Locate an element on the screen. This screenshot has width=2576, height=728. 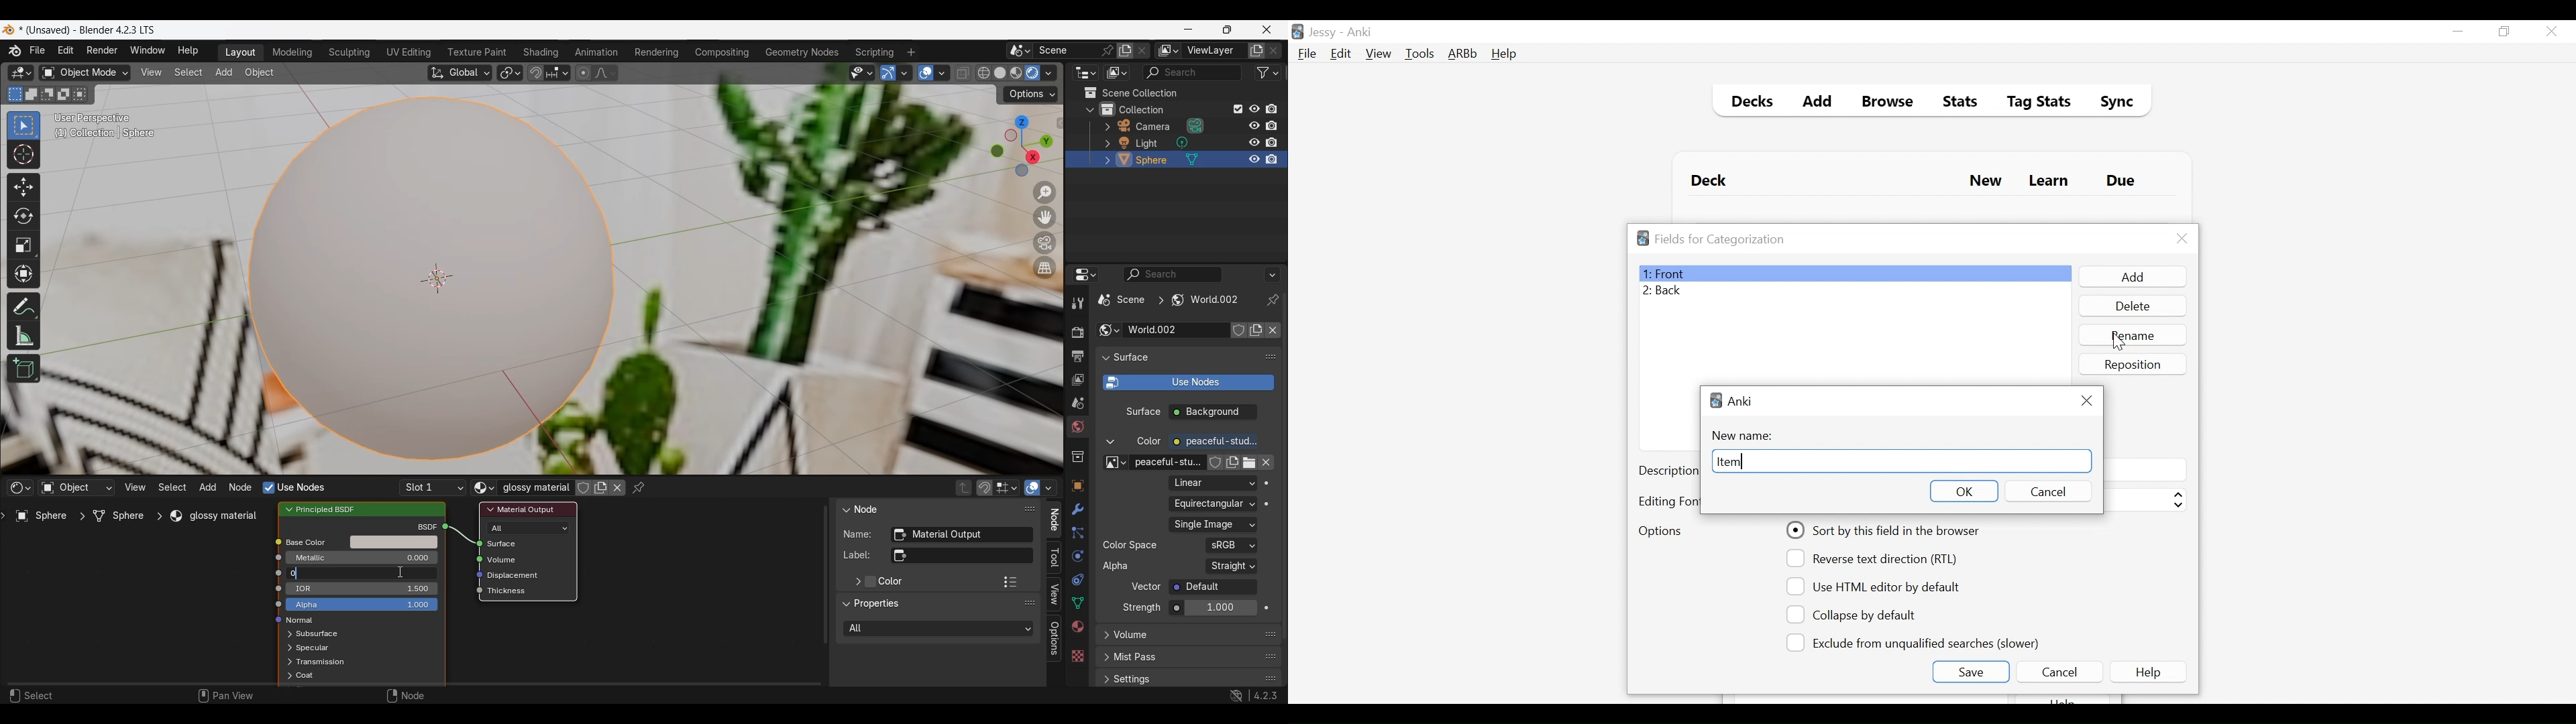
Close is located at coordinates (2182, 239).